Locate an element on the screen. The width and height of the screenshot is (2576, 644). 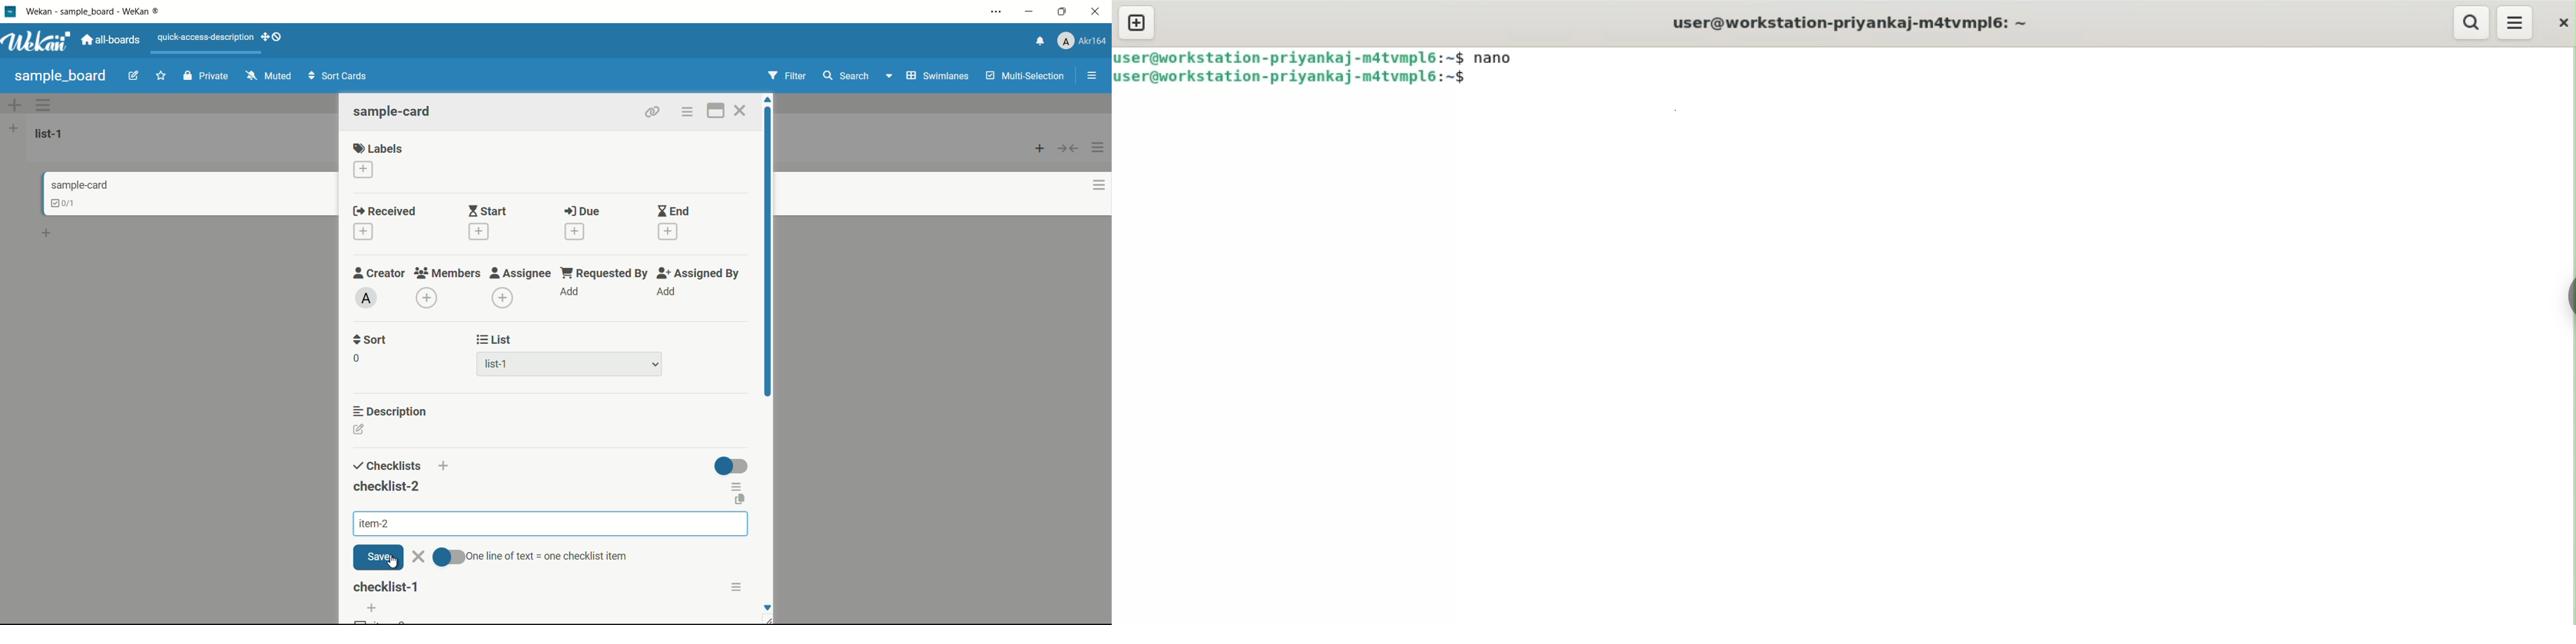
options is located at coordinates (739, 587).